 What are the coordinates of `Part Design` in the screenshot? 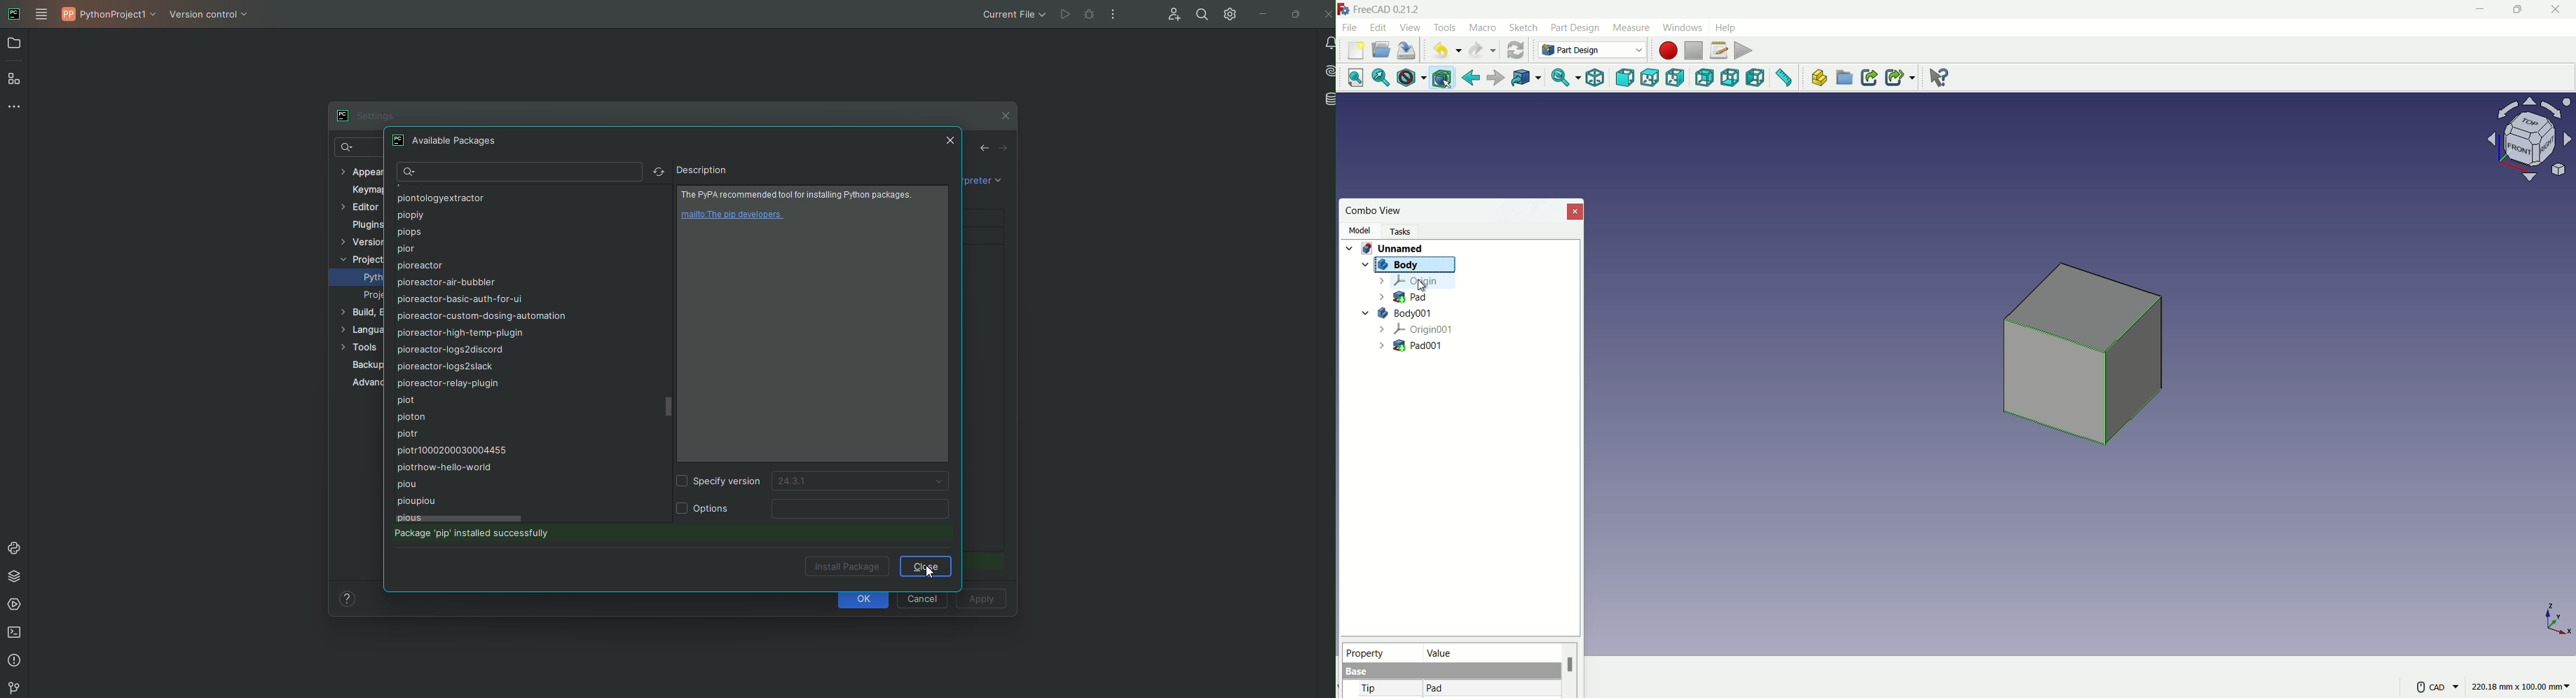 It's located at (1592, 50).